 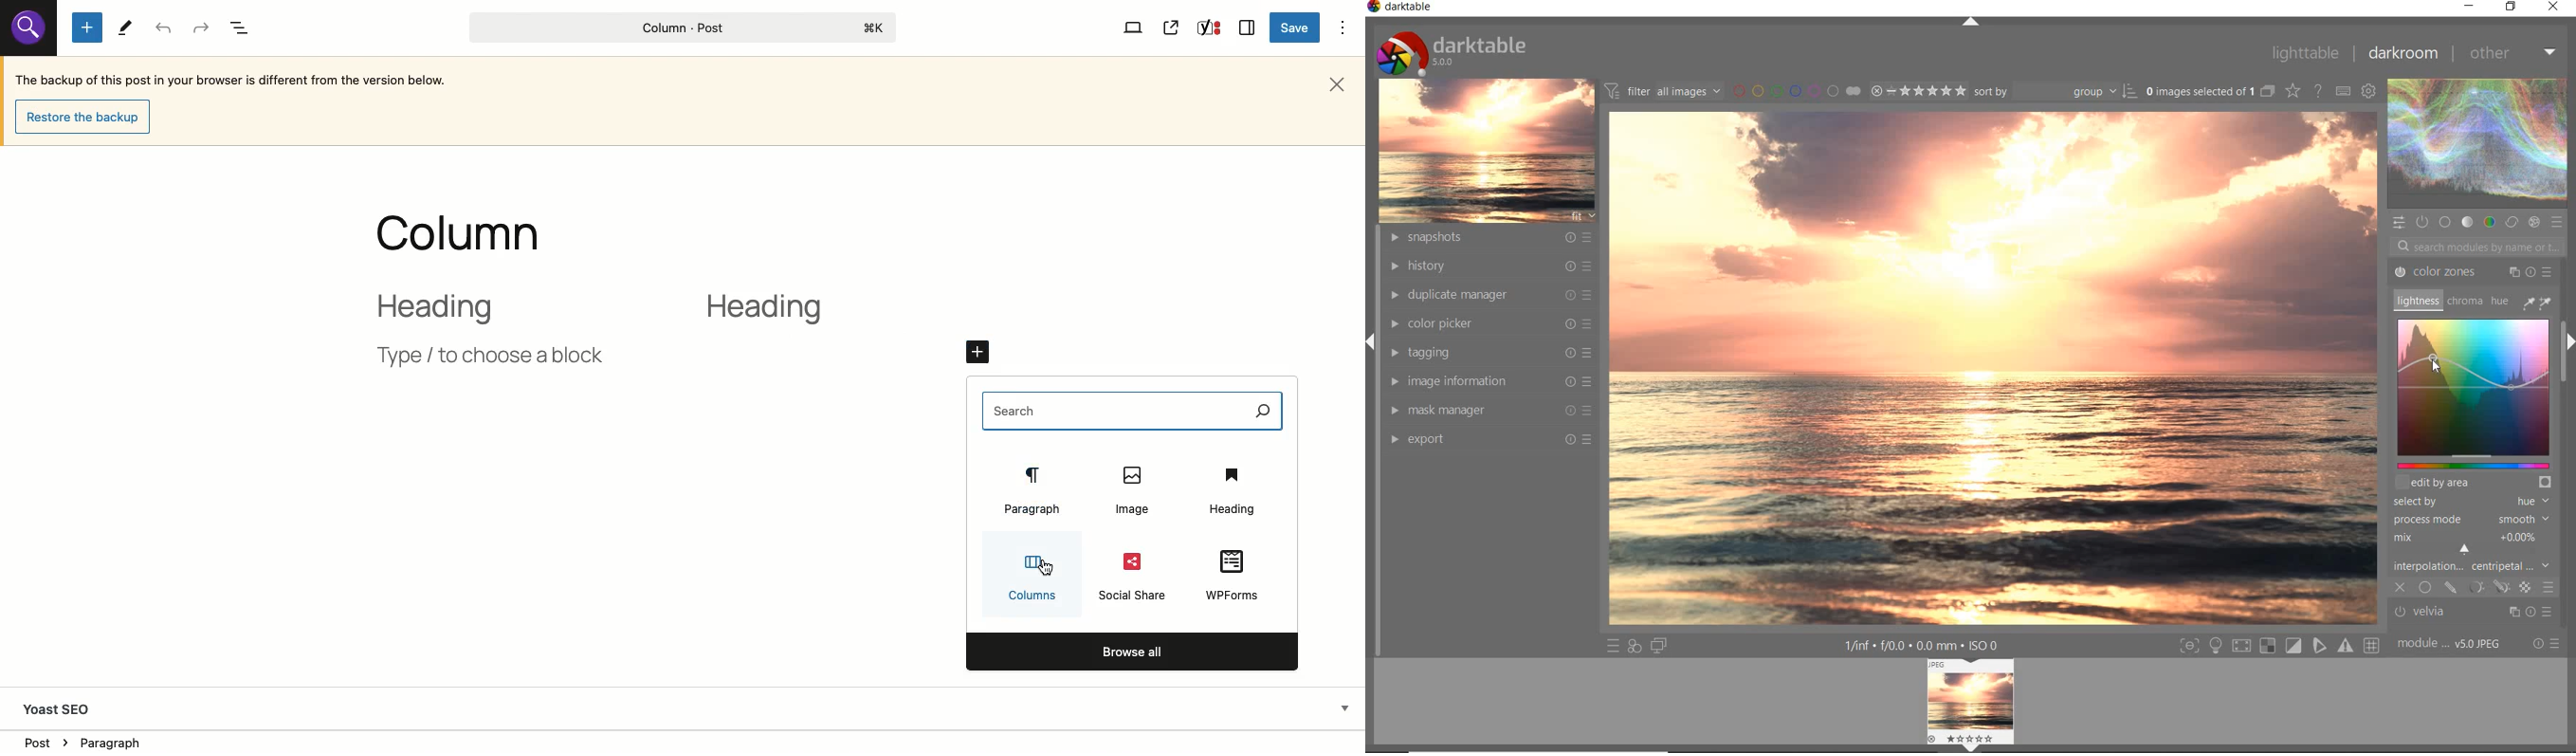 I want to click on velvia, so click(x=2469, y=613).